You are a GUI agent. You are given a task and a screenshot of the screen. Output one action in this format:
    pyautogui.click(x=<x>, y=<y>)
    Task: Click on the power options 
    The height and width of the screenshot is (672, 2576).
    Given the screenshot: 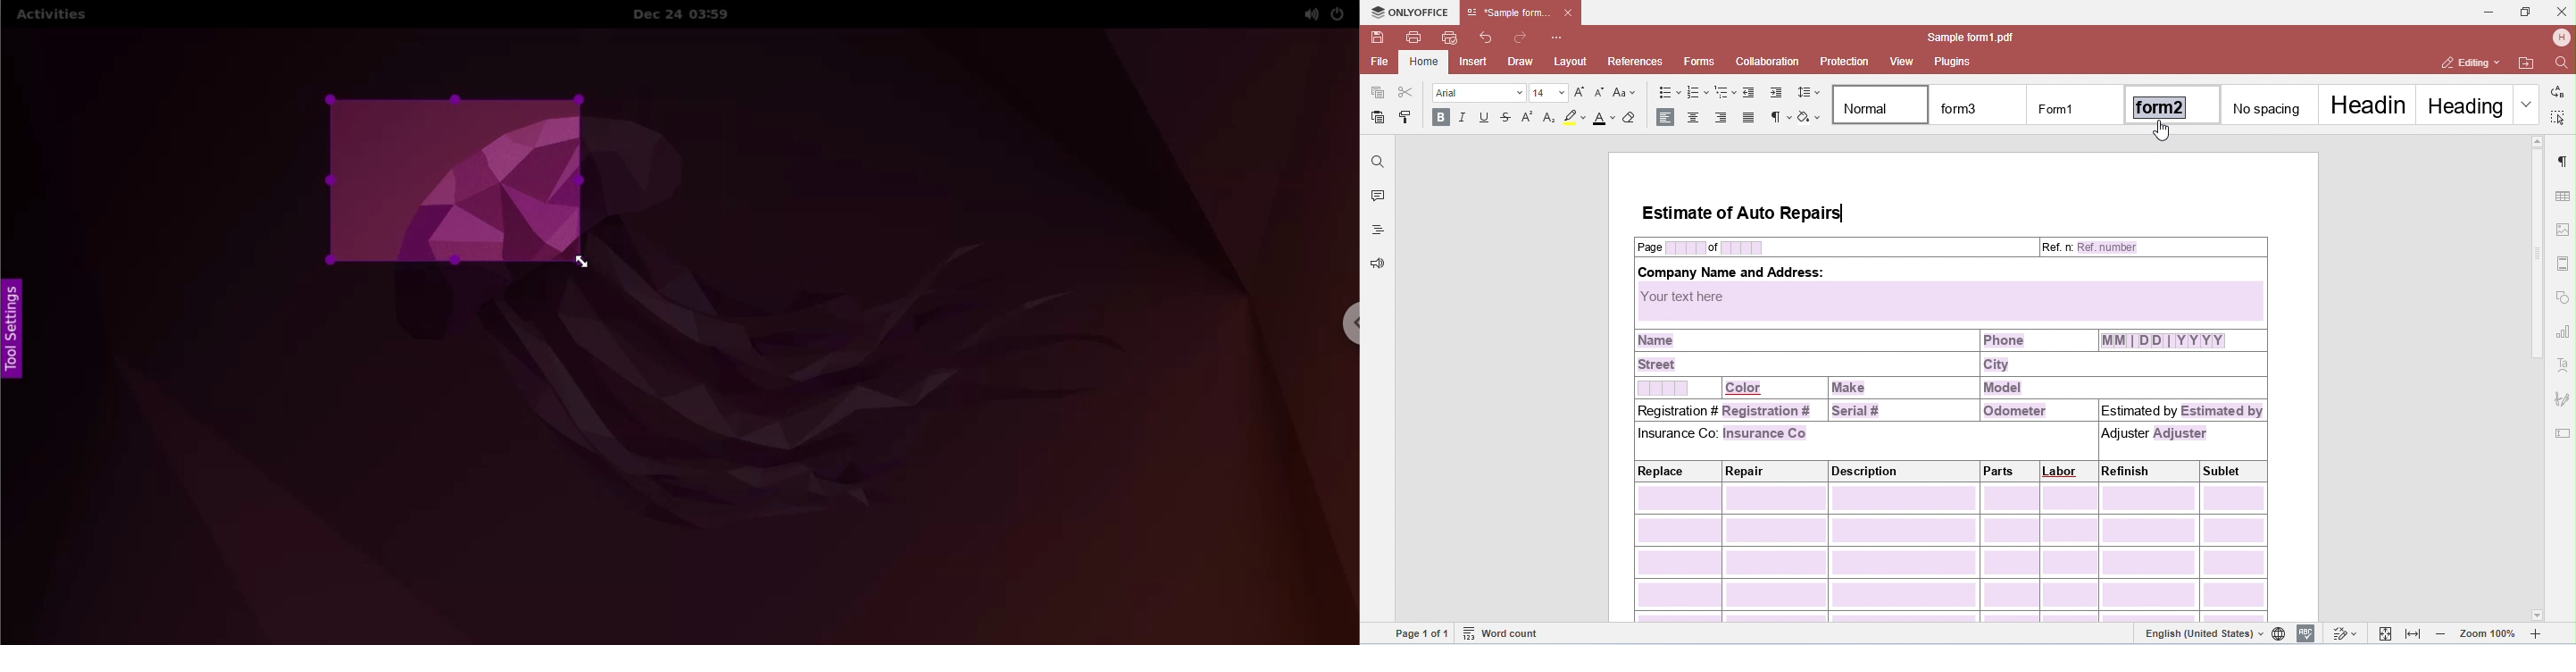 What is the action you would take?
    pyautogui.click(x=1340, y=13)
    